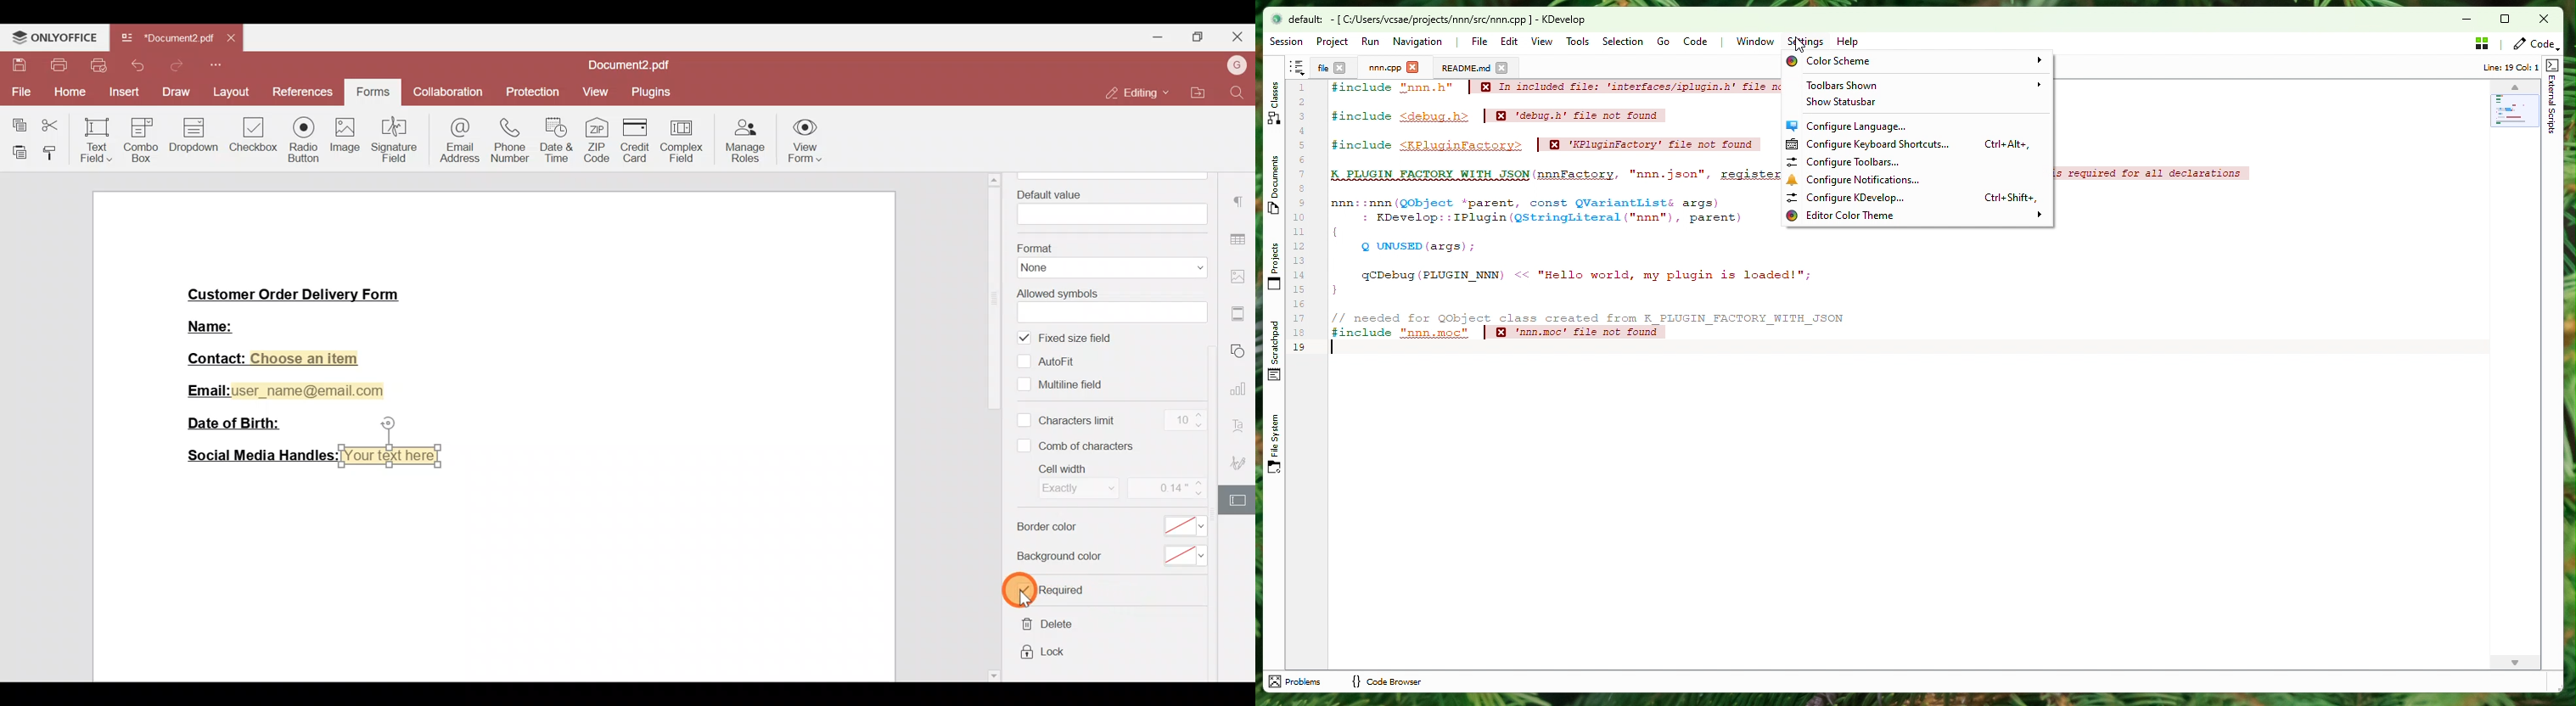 The height and width of the screenshot is (728, 2576). What do you see at coordinates (1299, 232) in the screenshot?
I see `11` at bounding box center [1299, 232].